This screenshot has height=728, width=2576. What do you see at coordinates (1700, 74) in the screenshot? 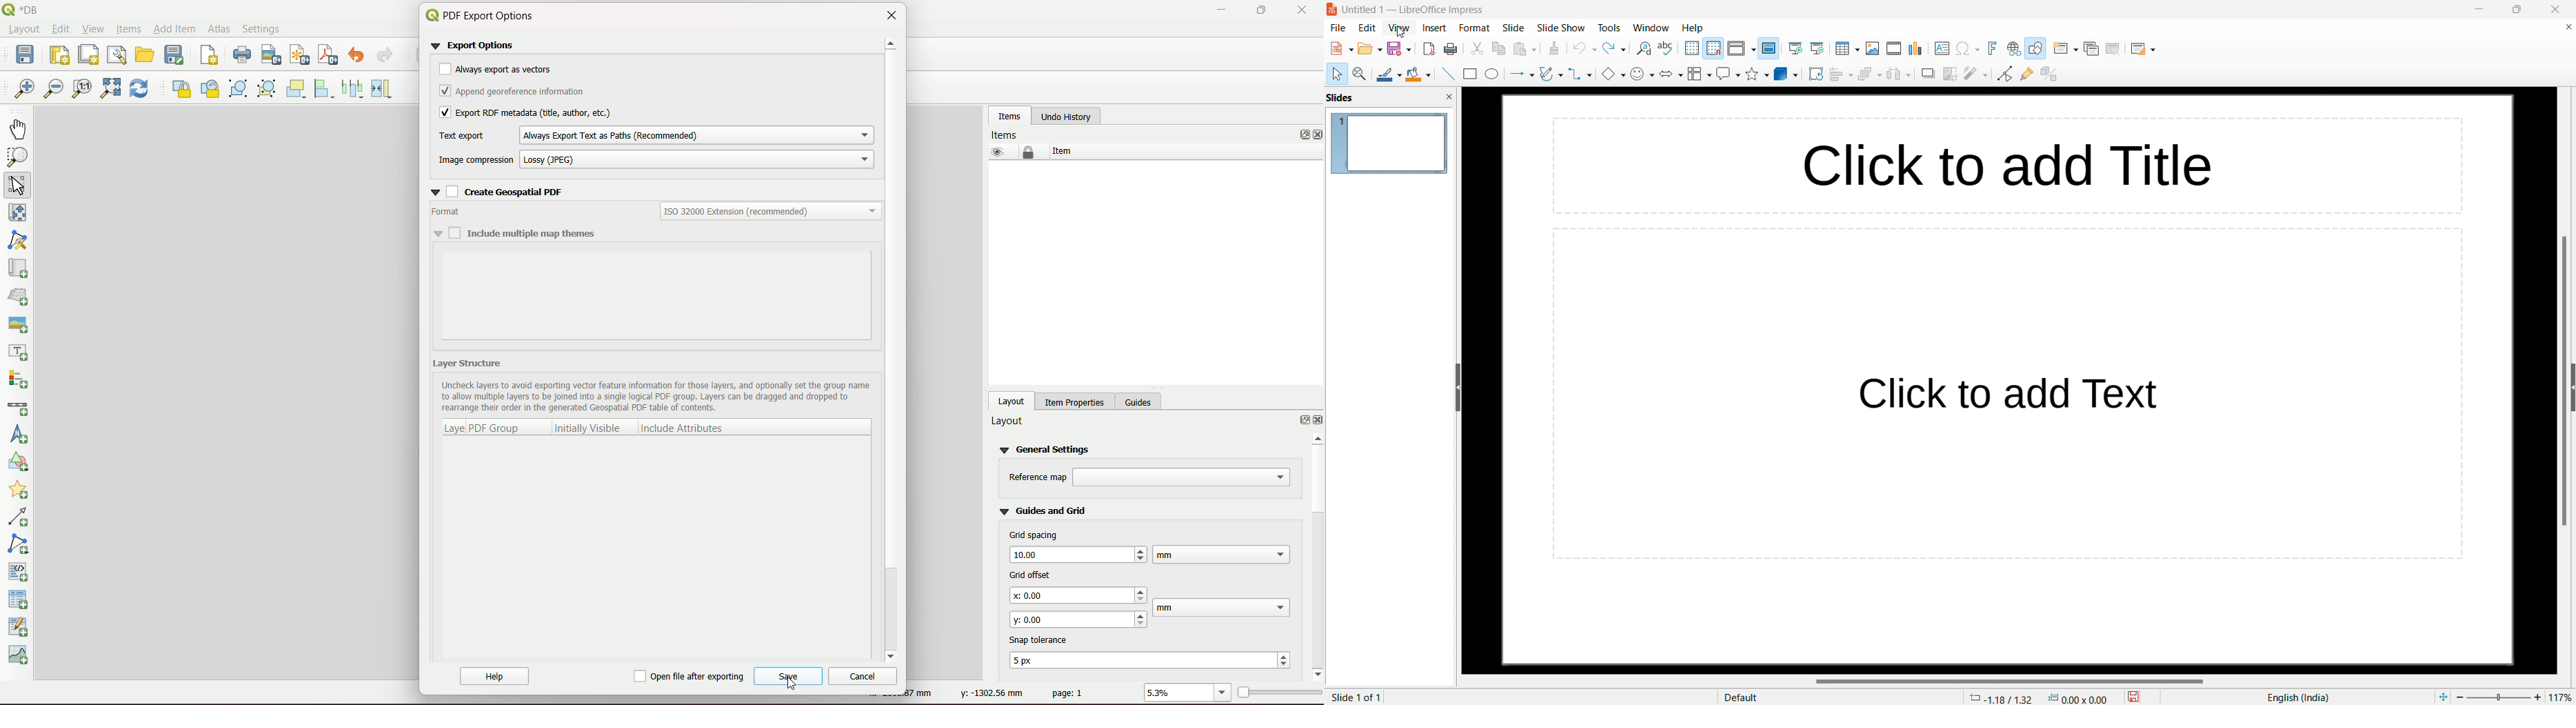
I see `flowchart` at bounding box center [1700, 74].